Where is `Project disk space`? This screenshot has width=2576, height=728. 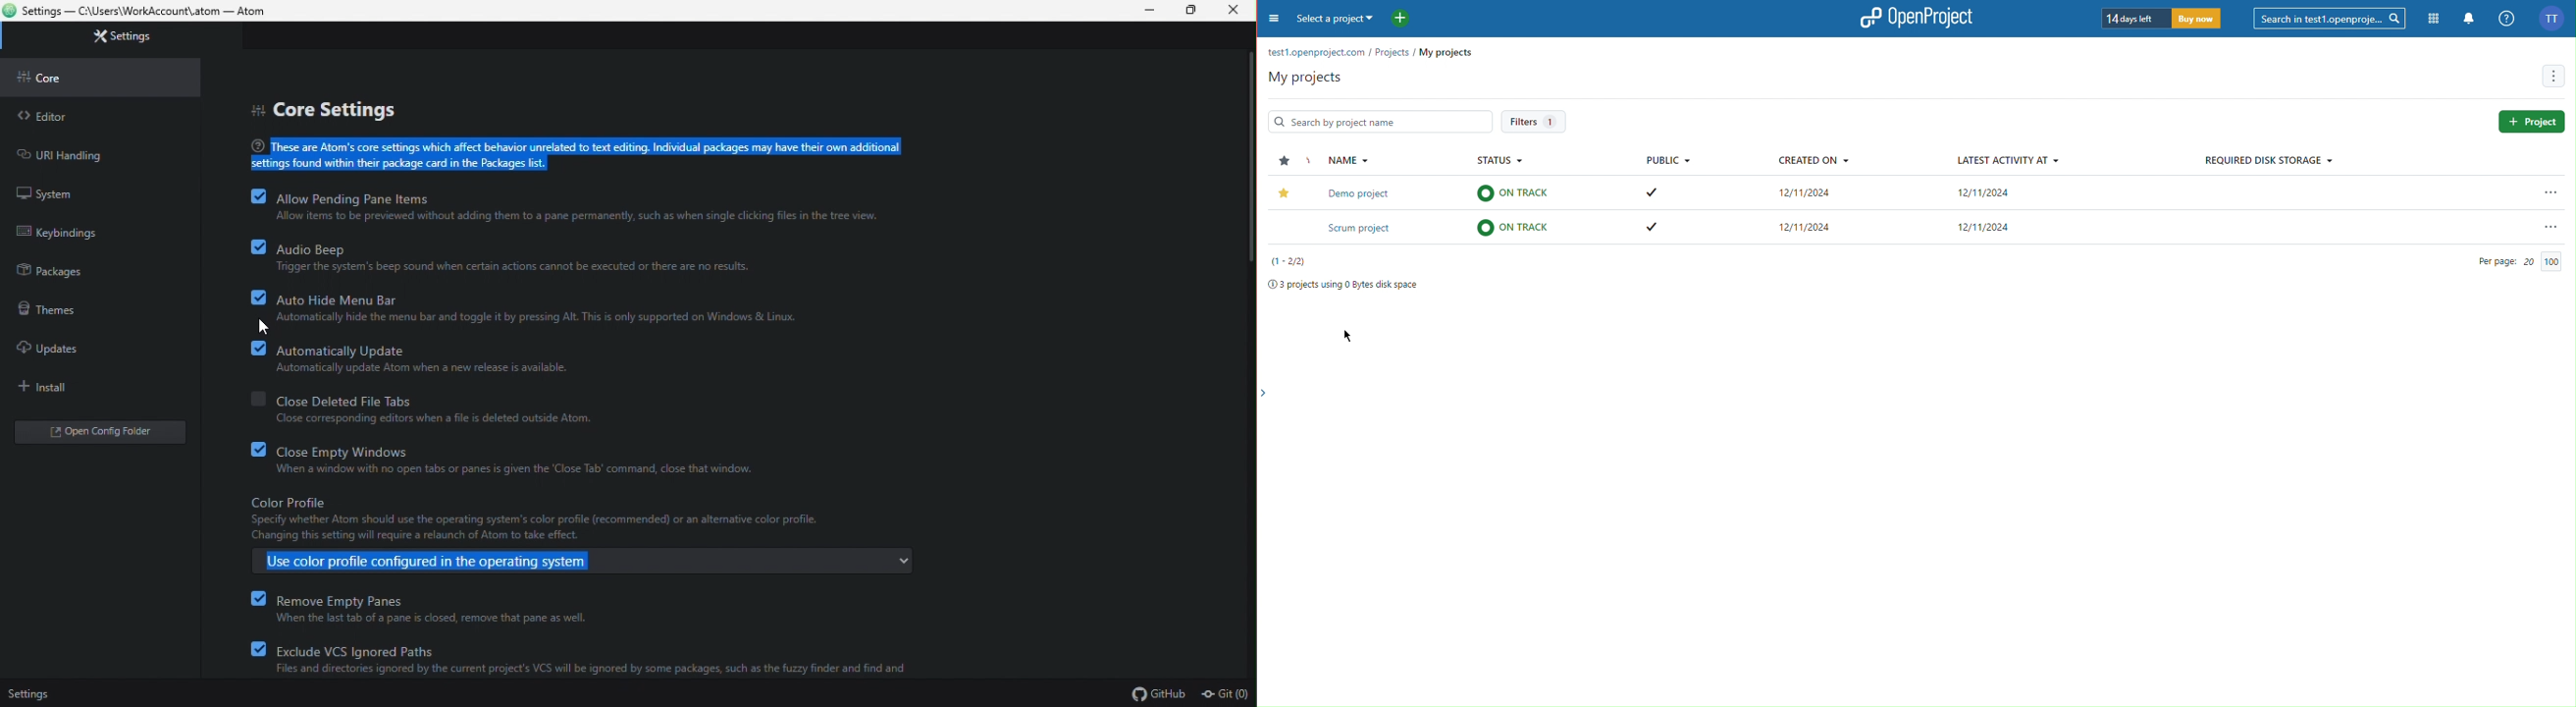 Project disk space is located at coordinates (1340, 286).